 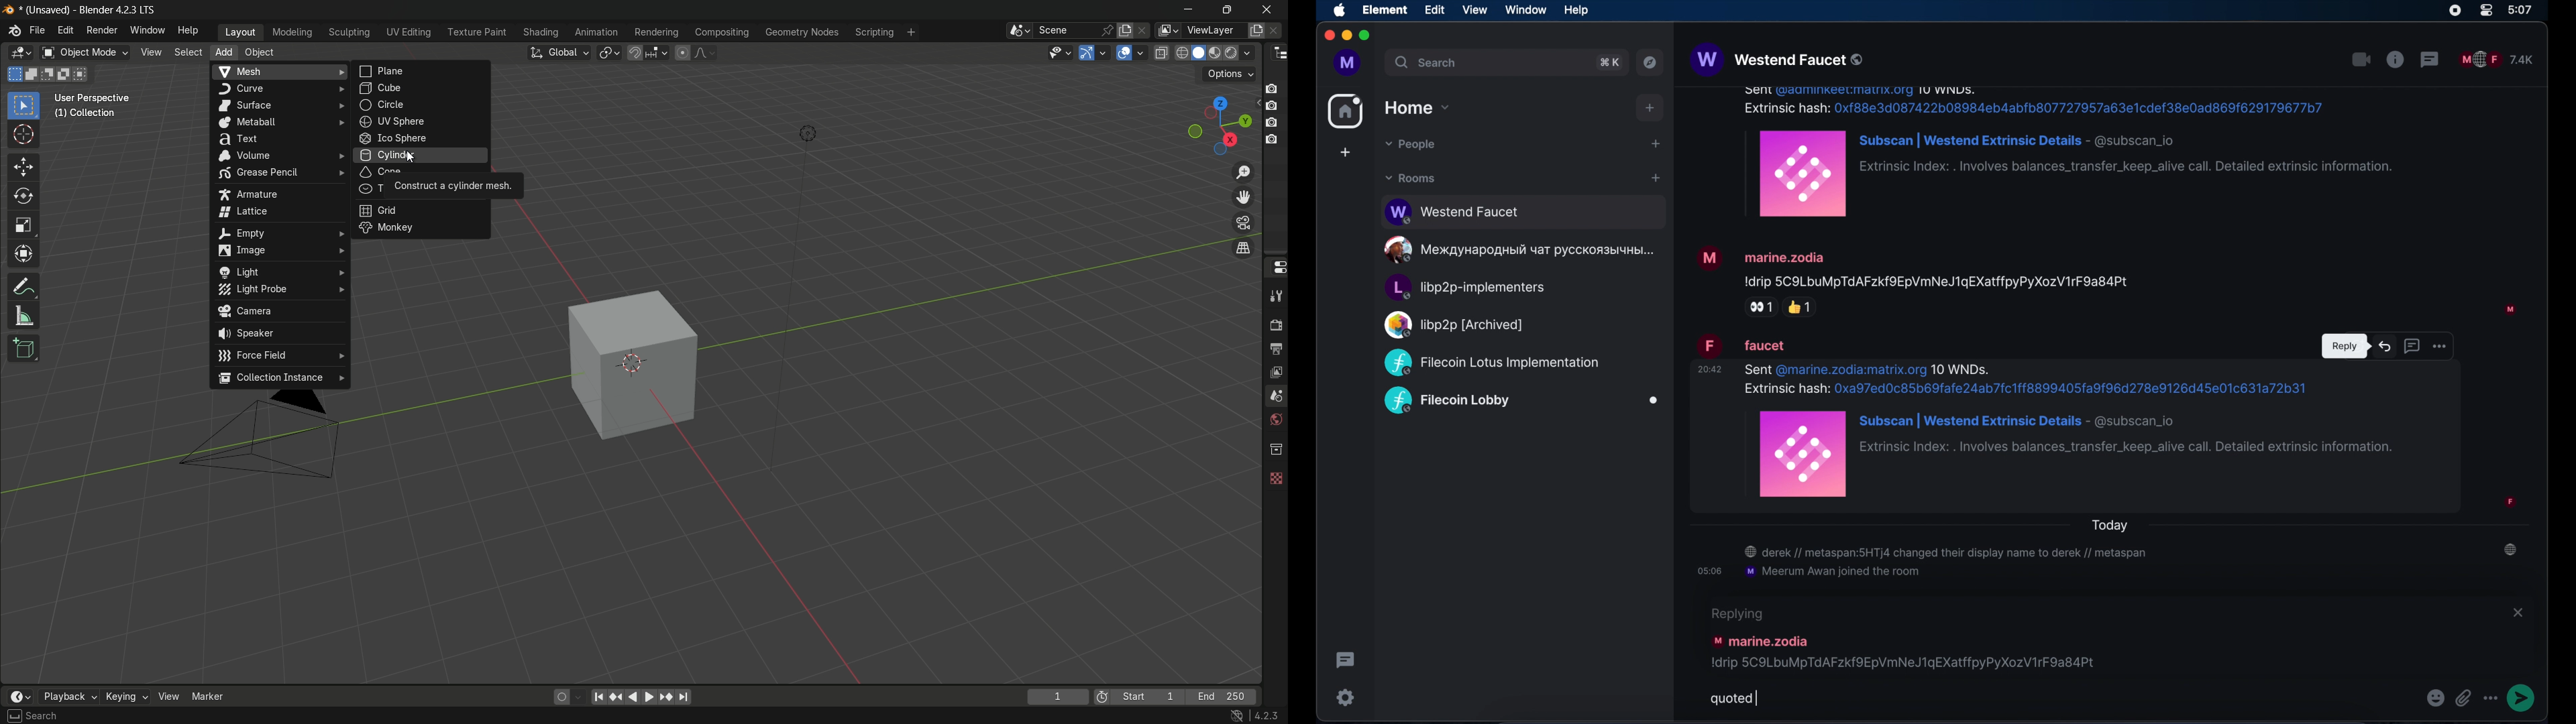 What do you see at coordinates (1417, 107) in the screenshot?
I see `home drop down` at bounding box center [1417, 107].